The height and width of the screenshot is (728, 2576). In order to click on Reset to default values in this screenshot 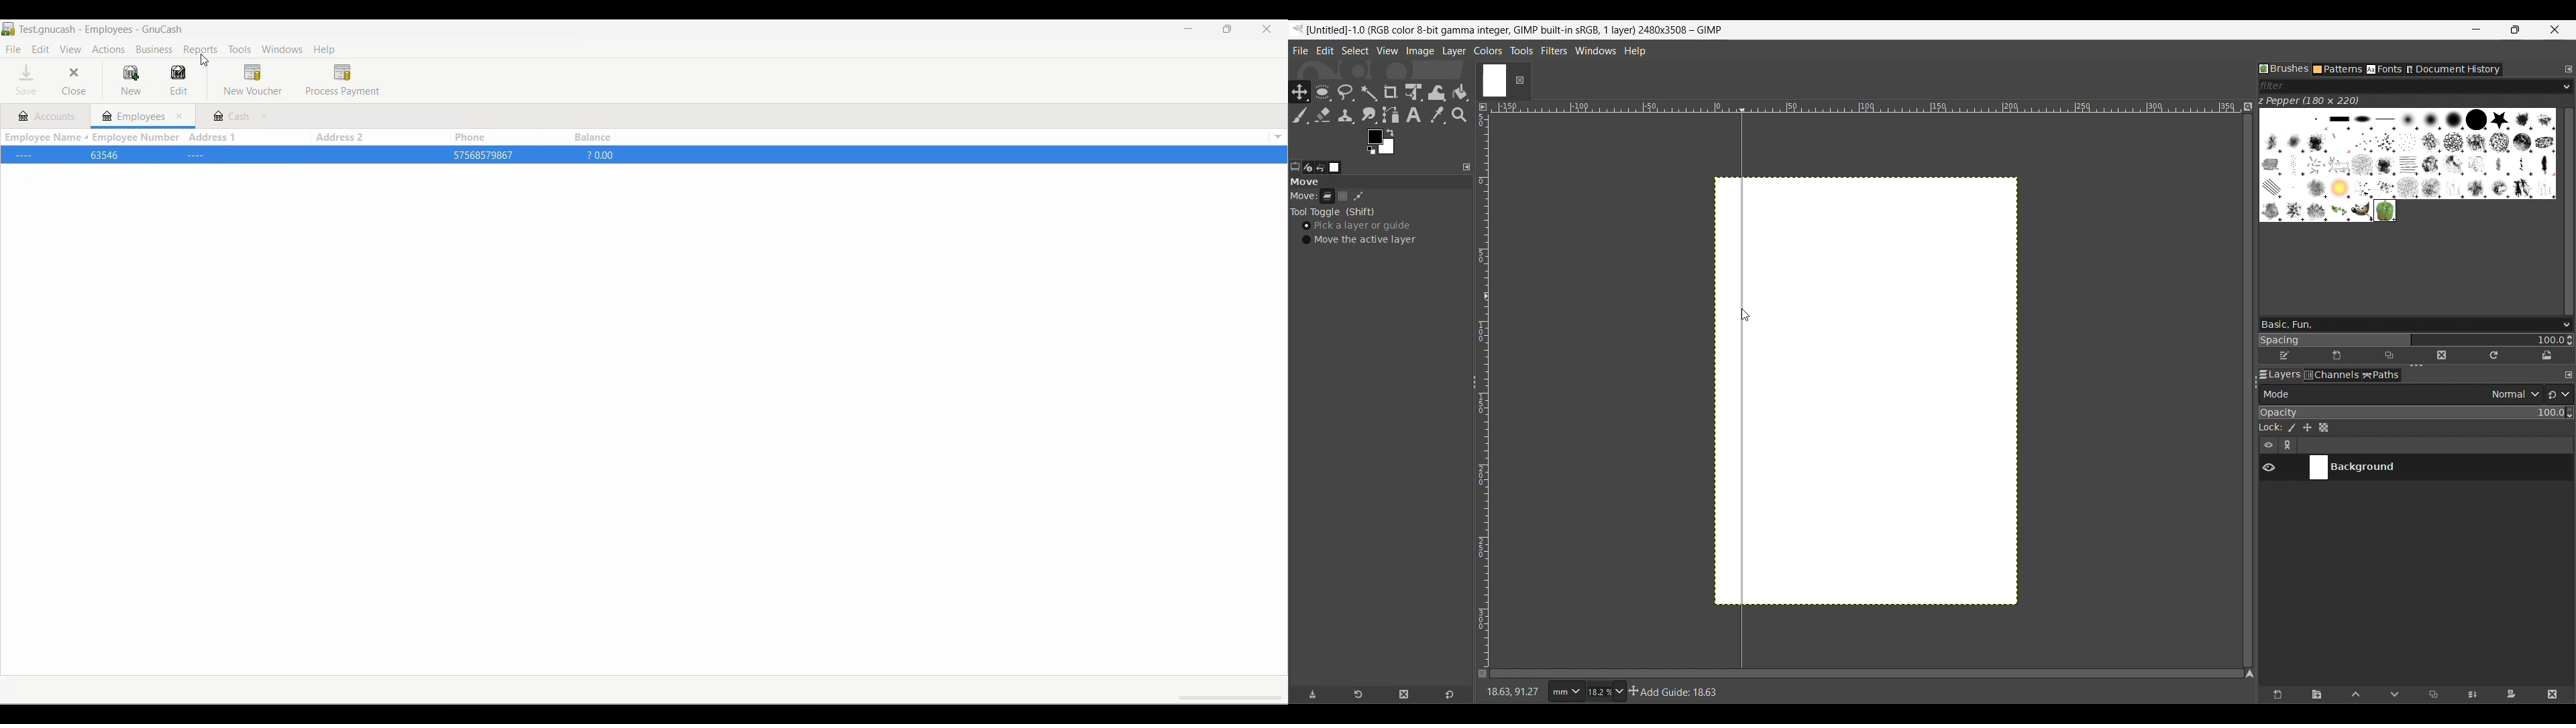, I will do `click(1449, 695)`.